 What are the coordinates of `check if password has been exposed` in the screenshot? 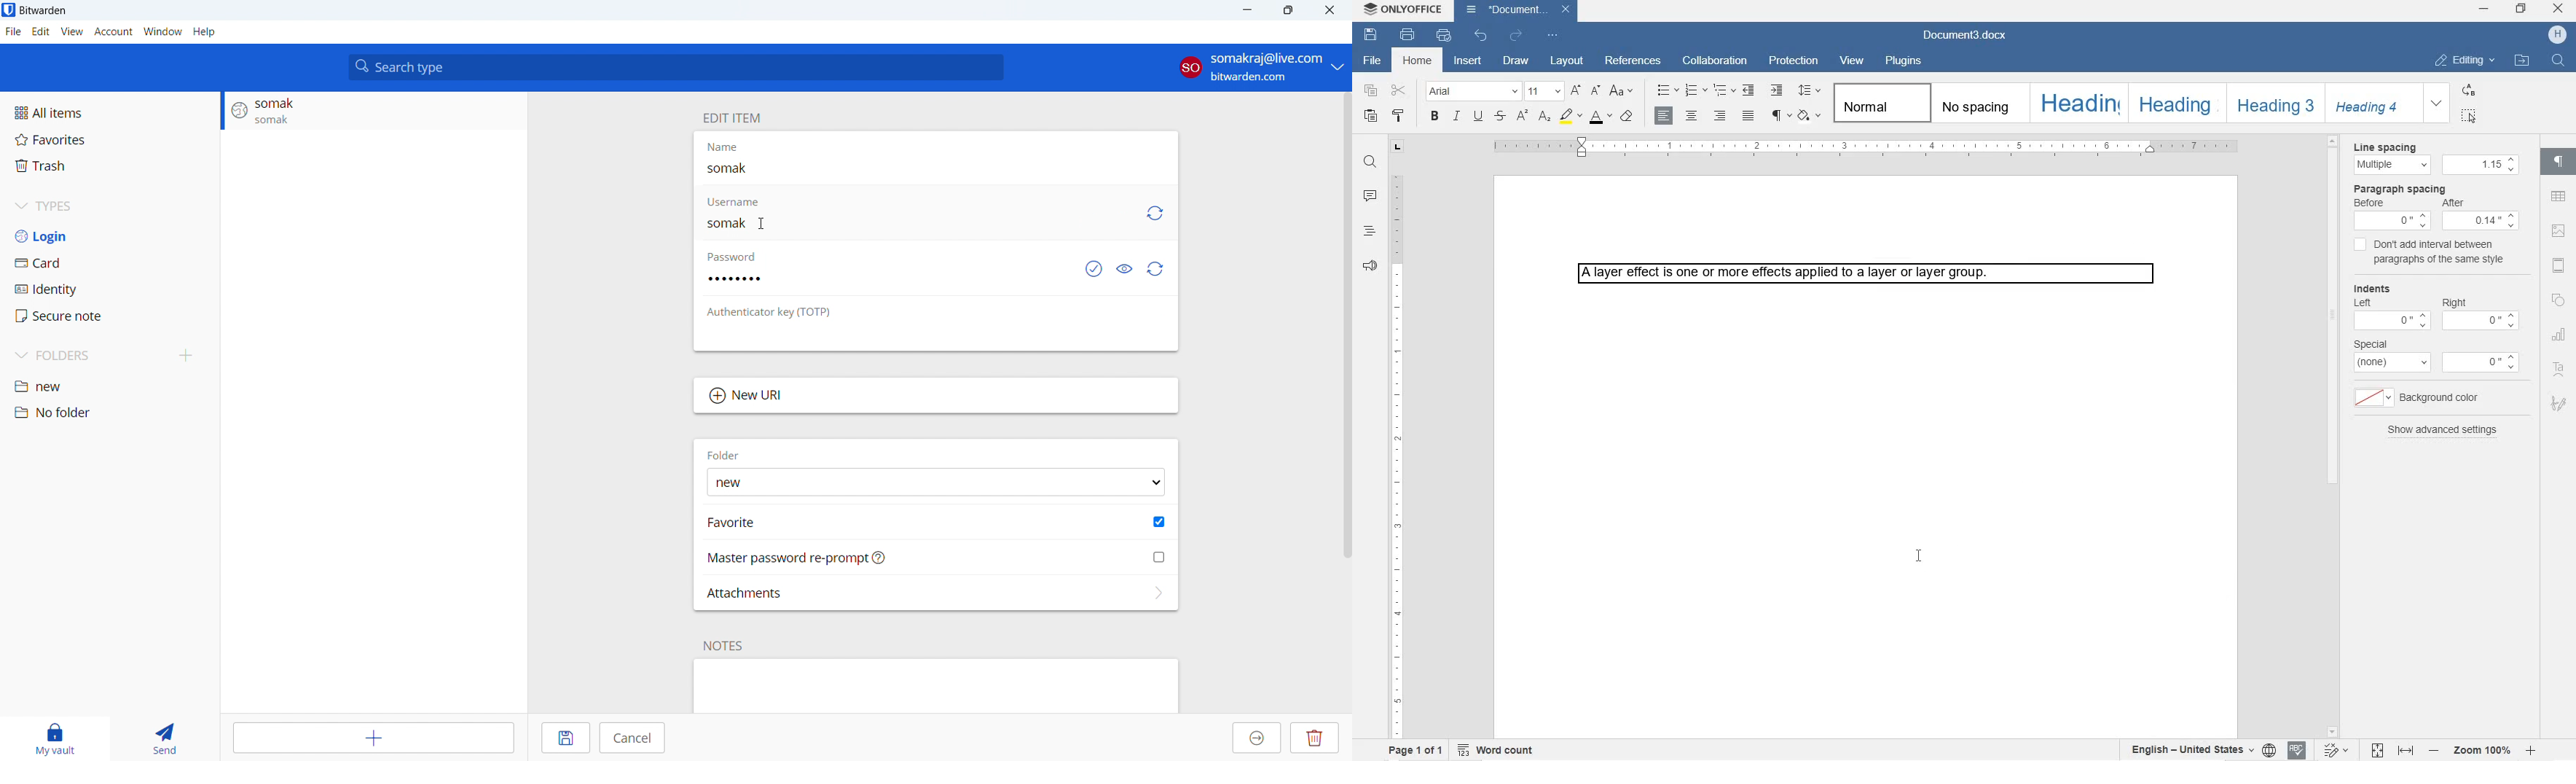 It's located at (1094, 268).